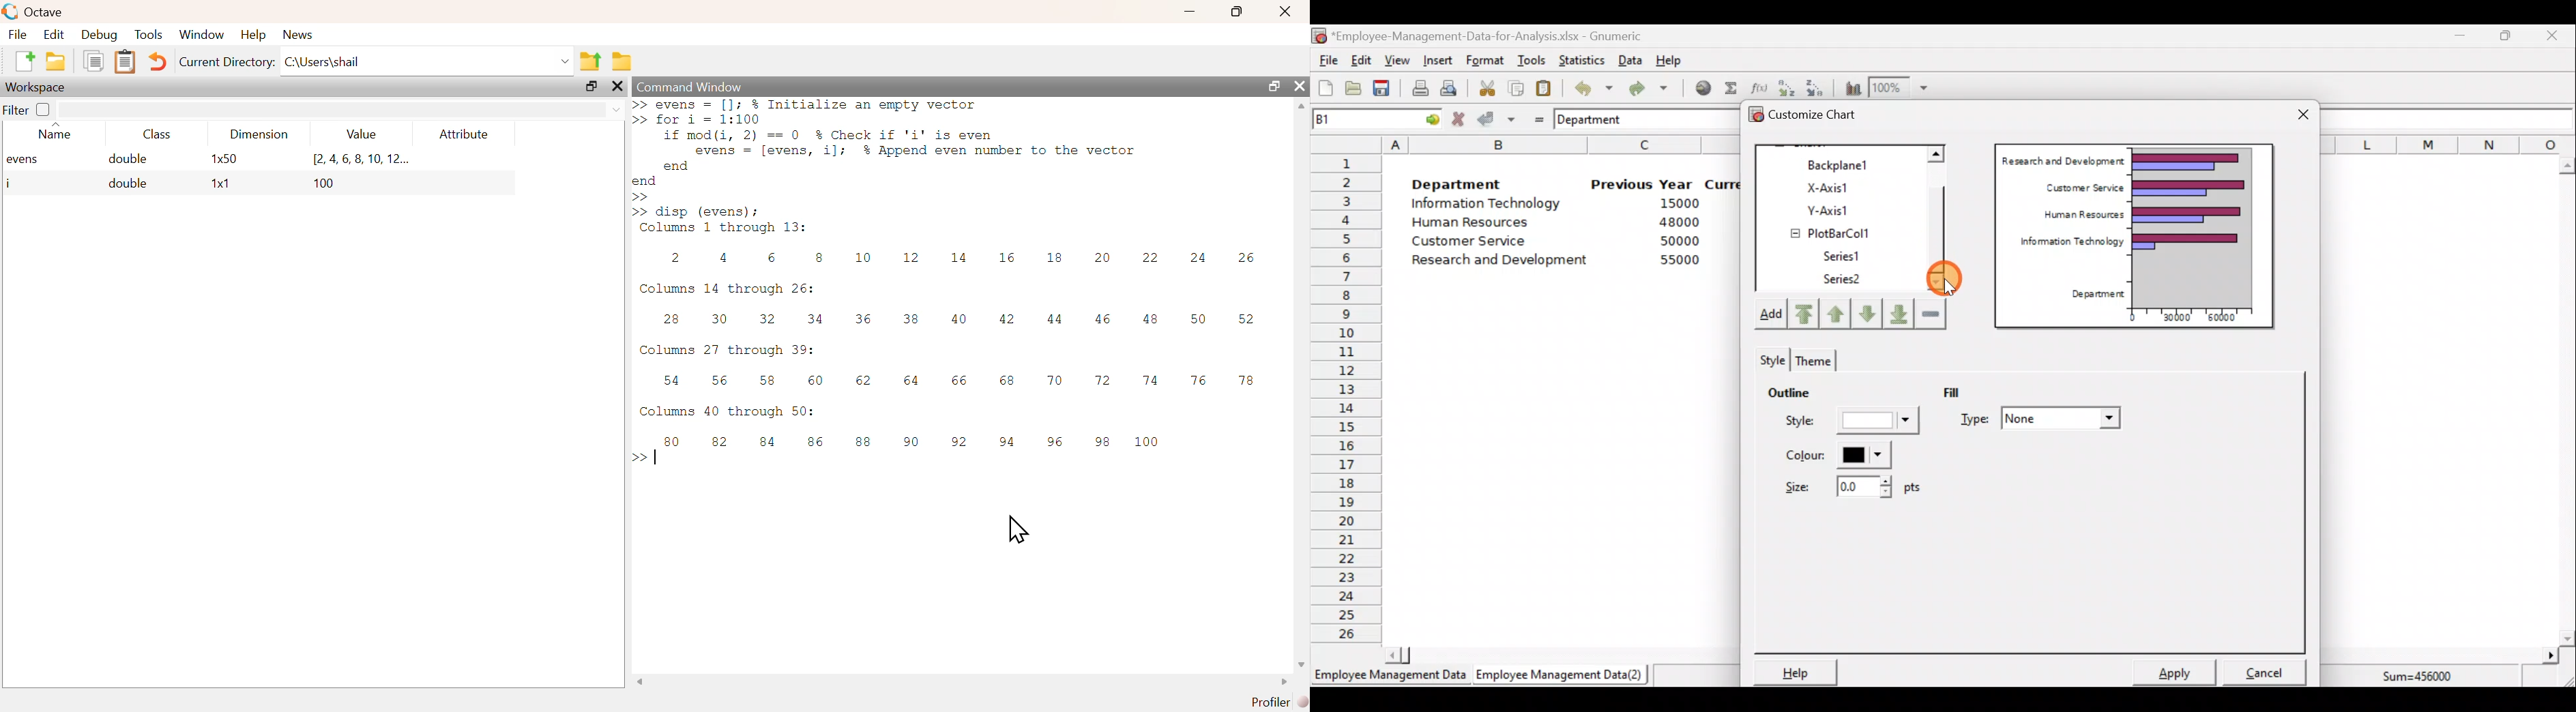 The image size is (2576, 728). I want to click on 55000, so click(1680, 260).